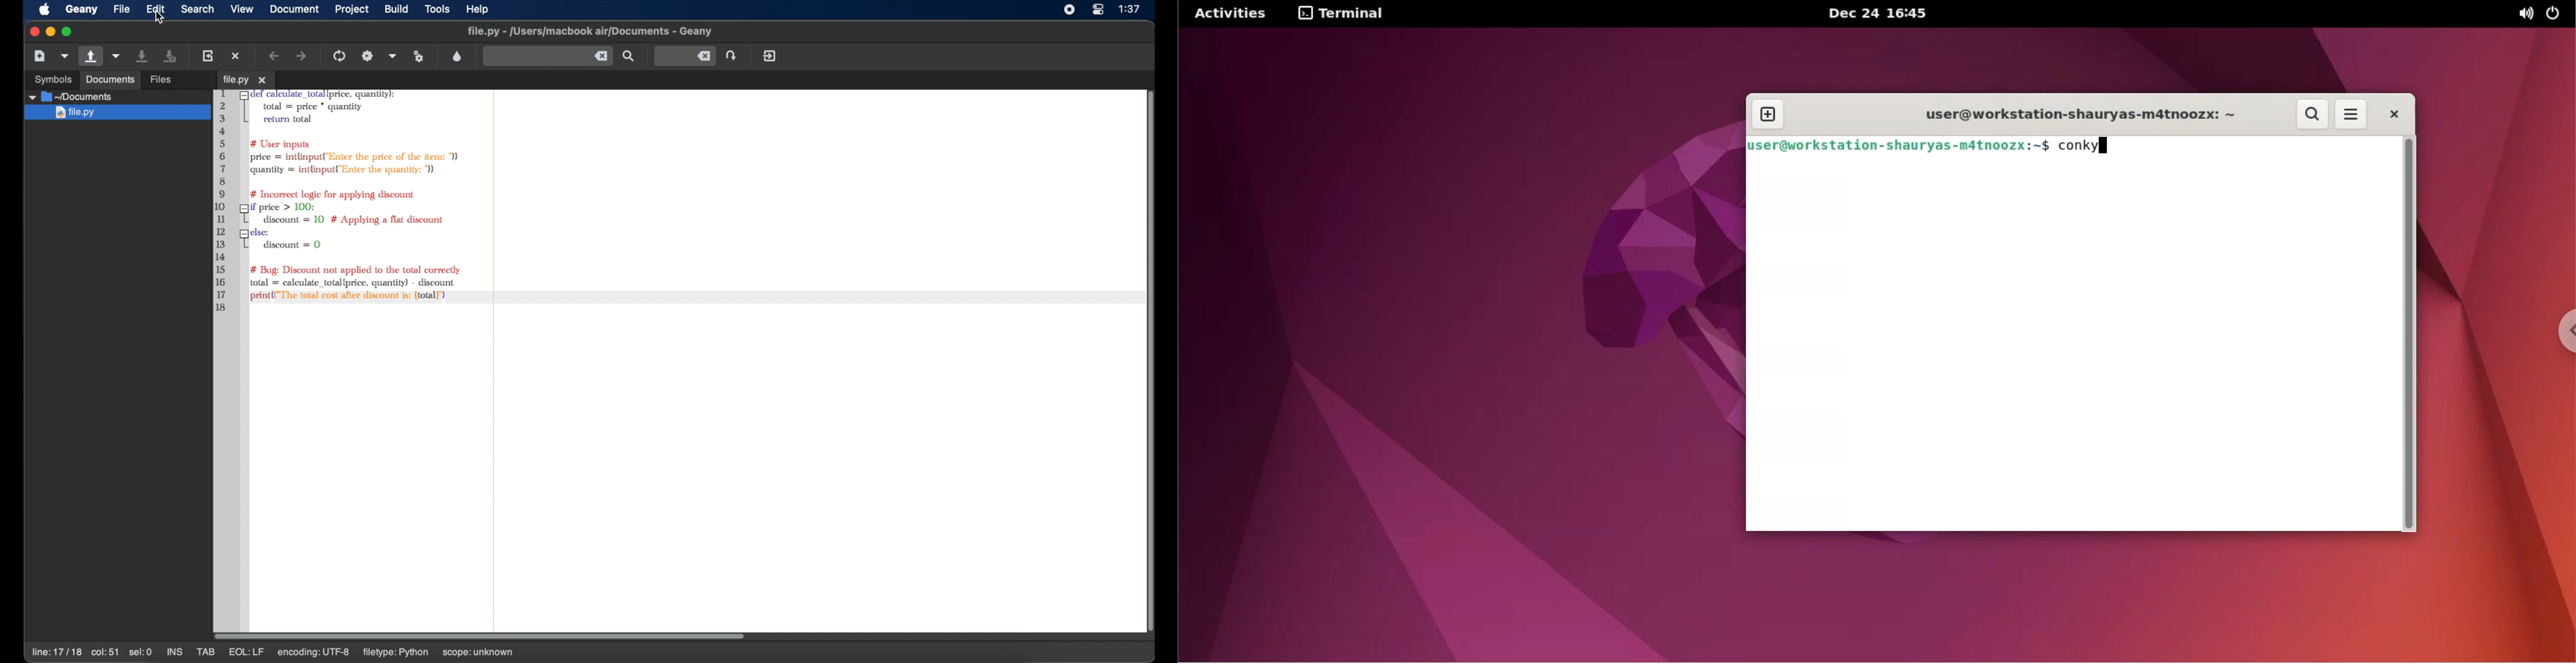 This screenshot has height=672, width=2576. What do you see at coordinates (65, 56) in the screenshot?
I see `create file from template` at bounding box center [65, 56].